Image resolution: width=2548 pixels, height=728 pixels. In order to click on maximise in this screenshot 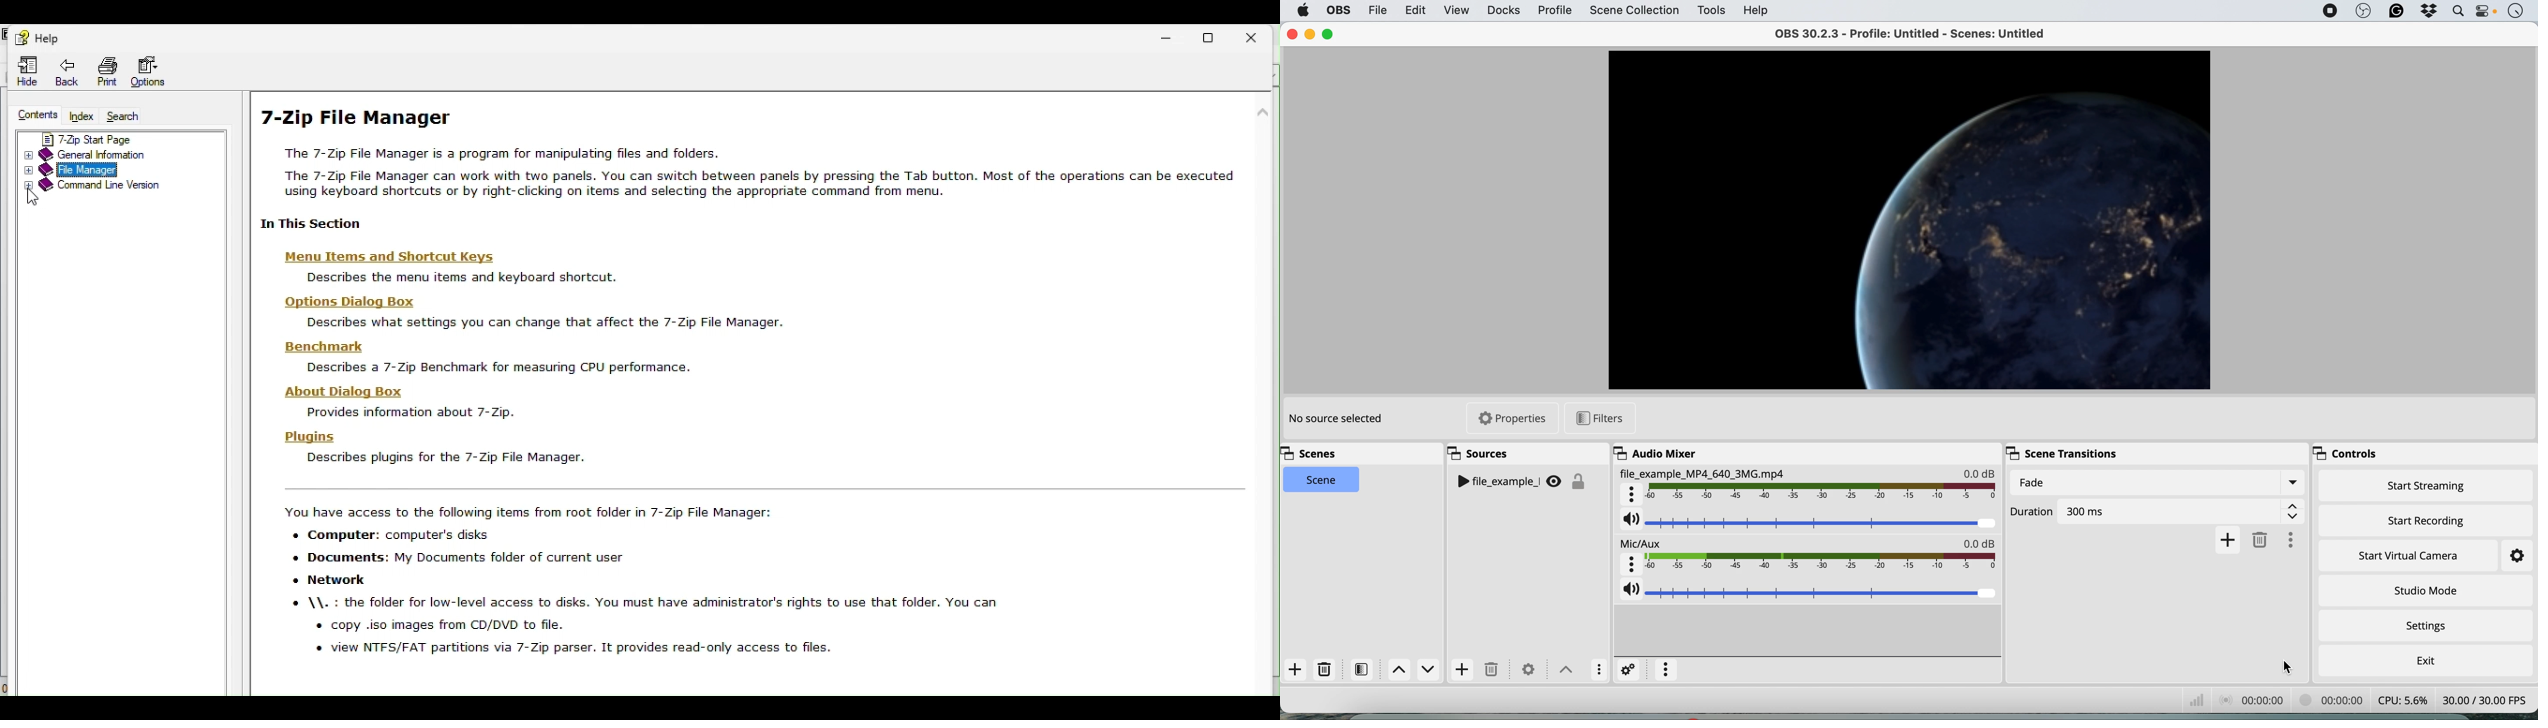, I will do `click(1328, 34)`.